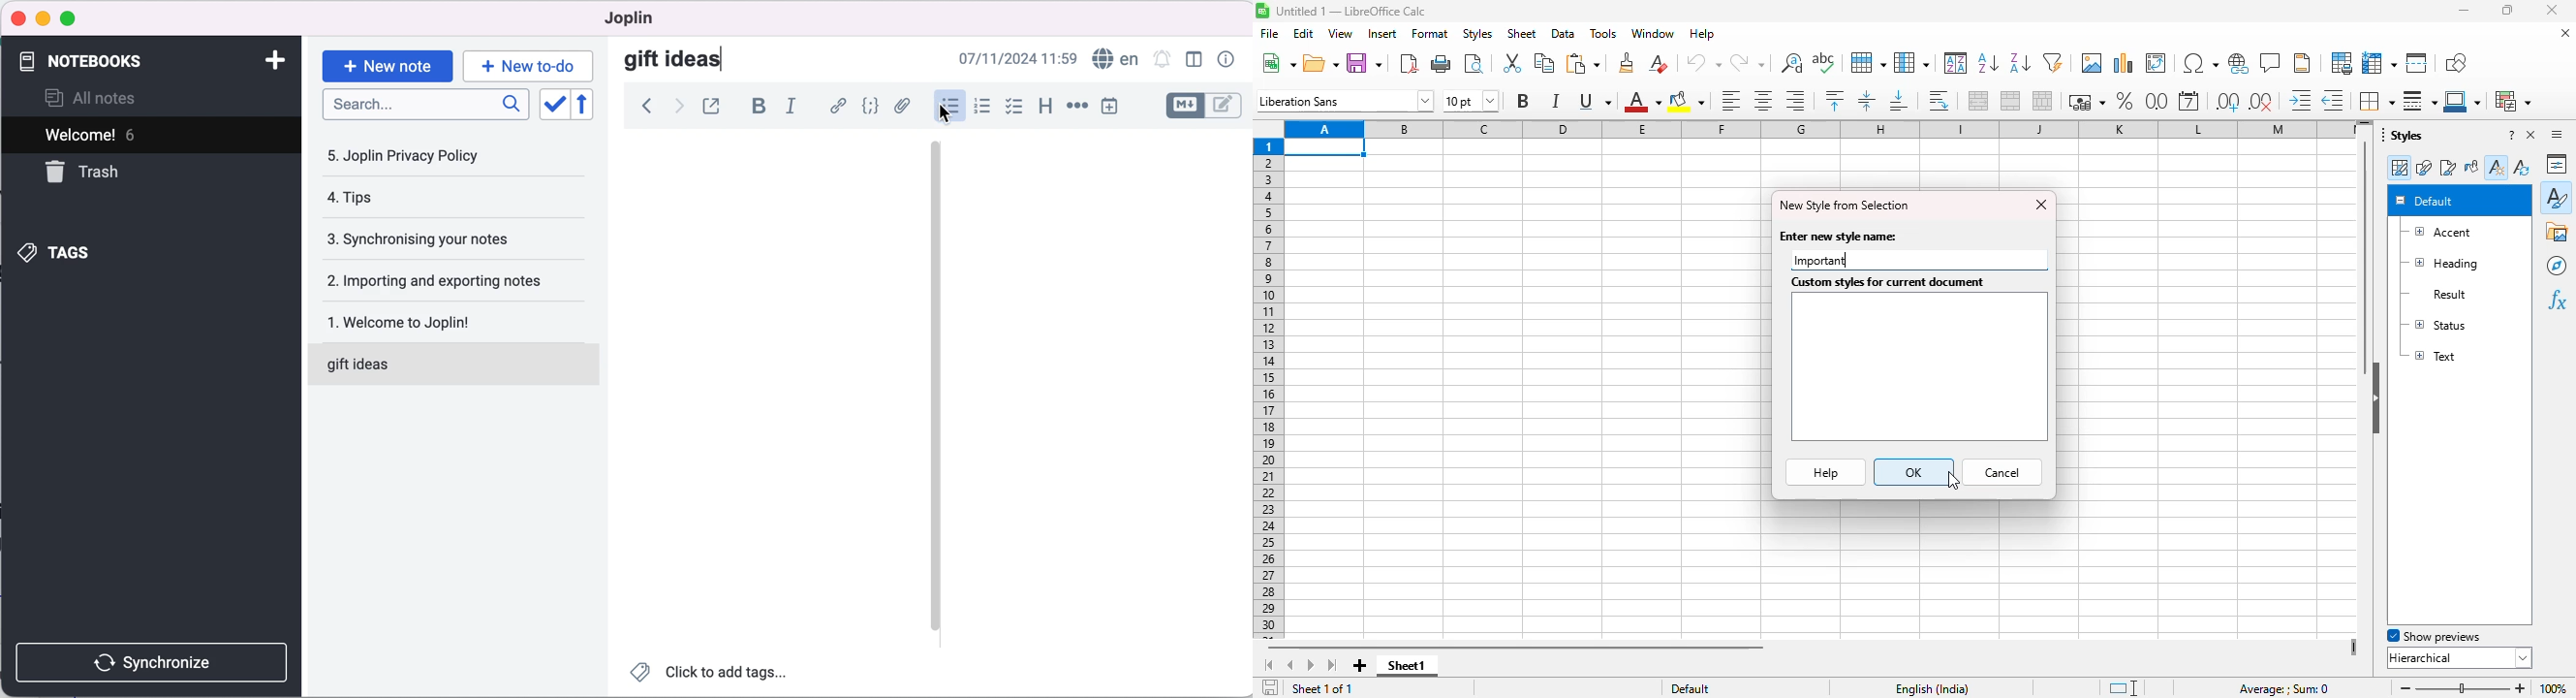 The image size is (2576, 700). I want to click on scroll to last sheet, so click(1334, 666).